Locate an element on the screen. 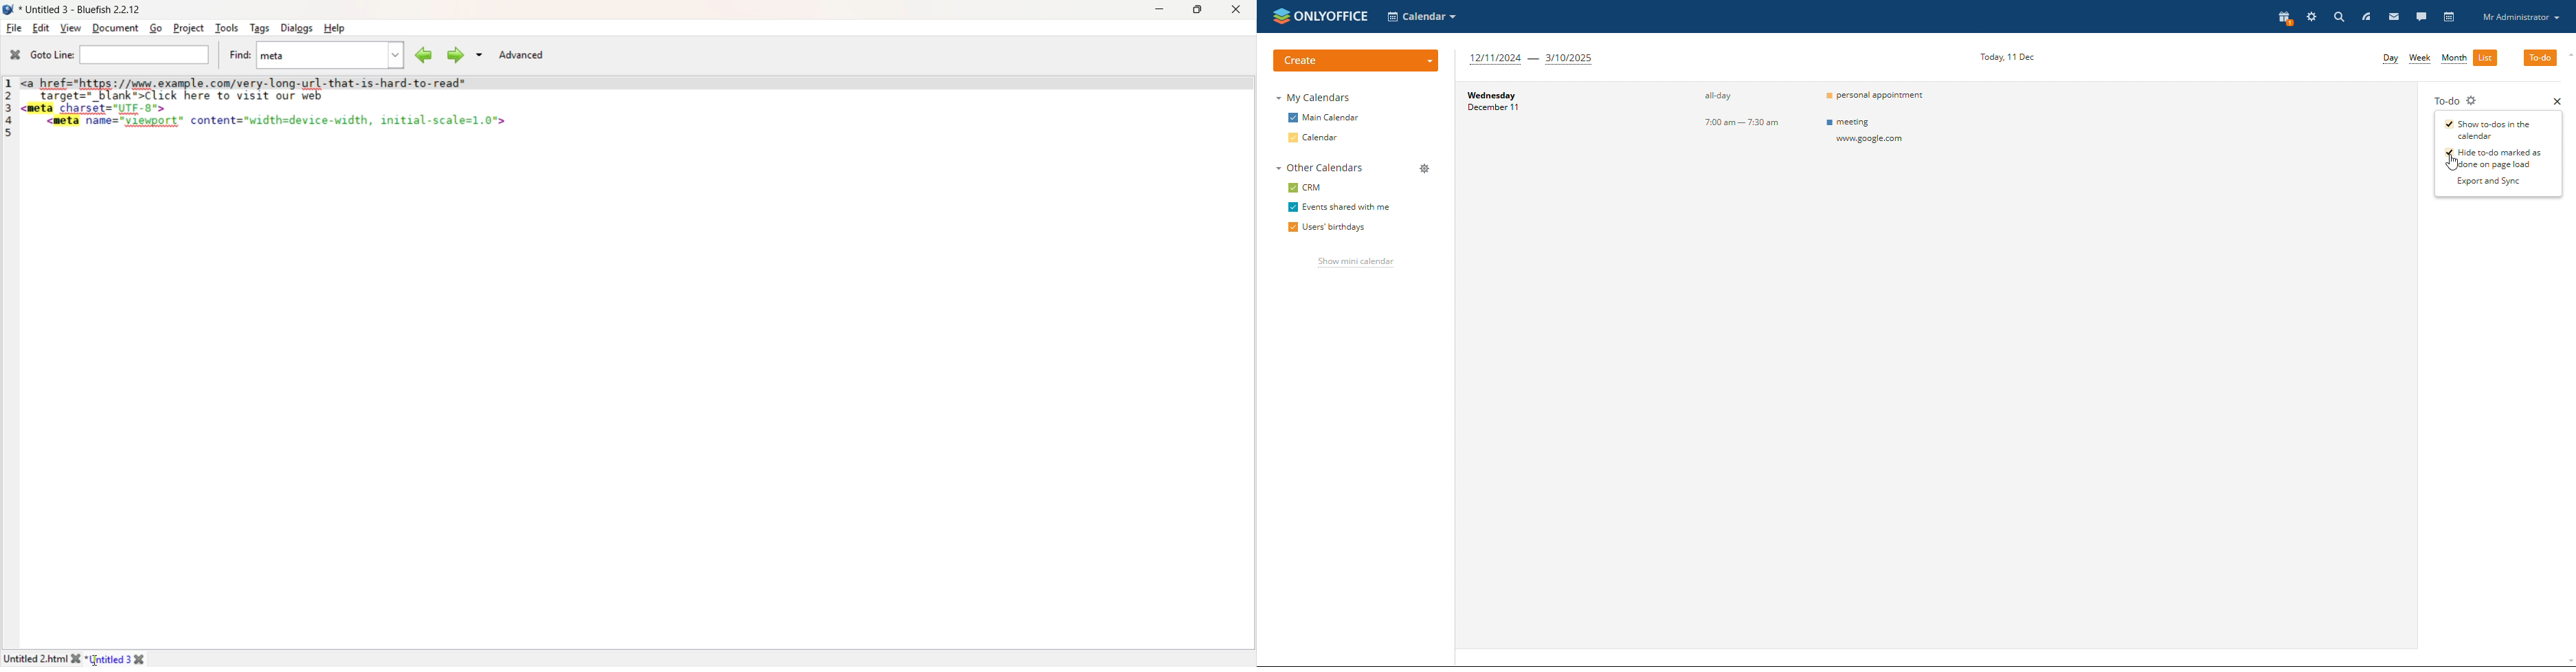  Dialogs is located at coordinates (295, 28).